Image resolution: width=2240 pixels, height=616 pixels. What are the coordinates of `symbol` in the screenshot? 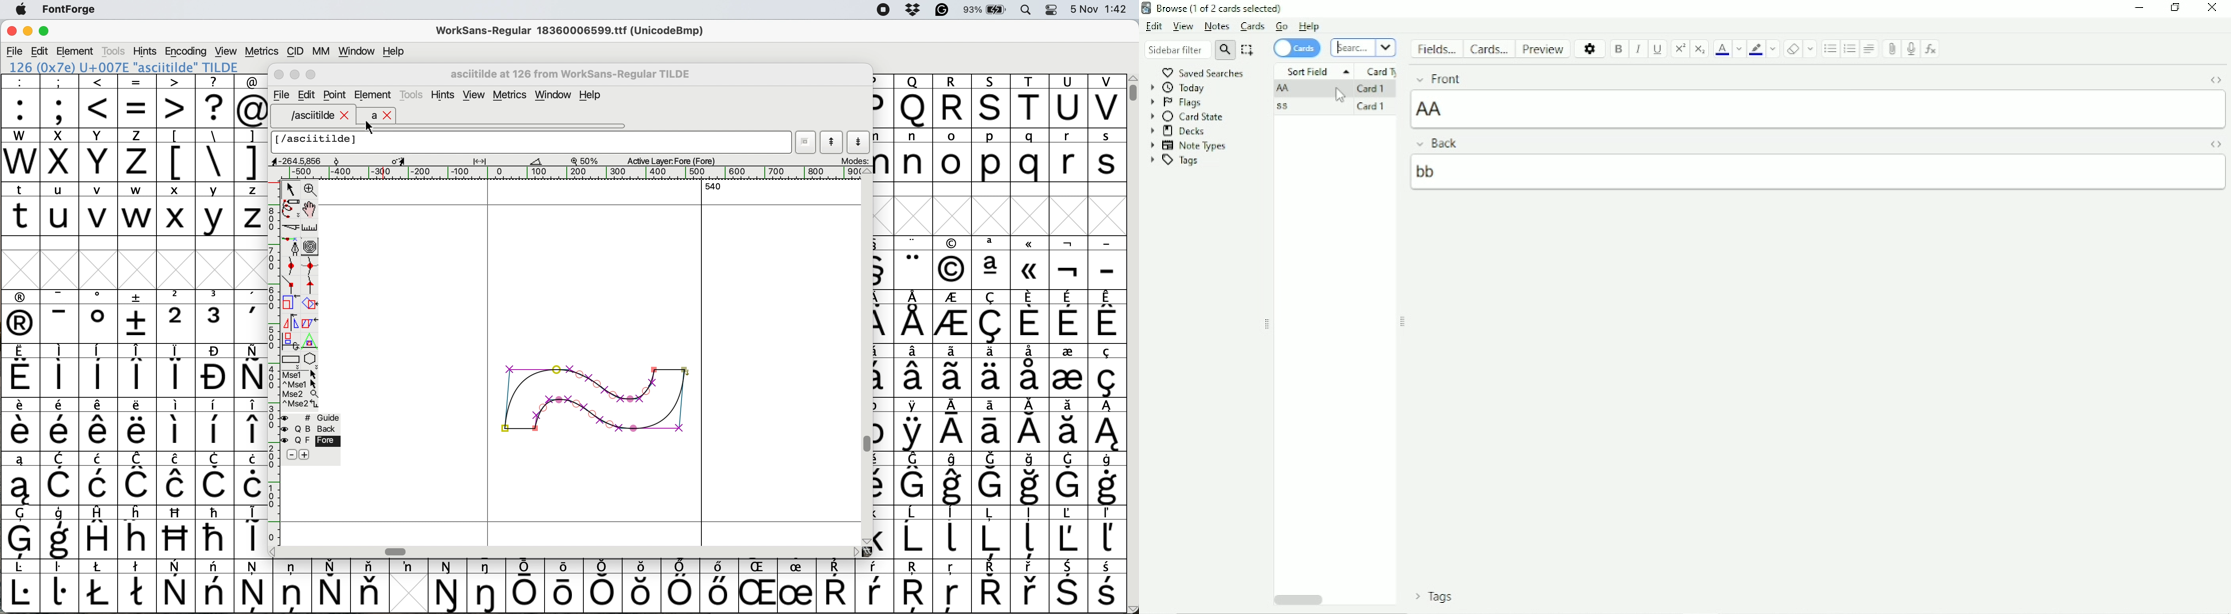 It's located at (20, 425).